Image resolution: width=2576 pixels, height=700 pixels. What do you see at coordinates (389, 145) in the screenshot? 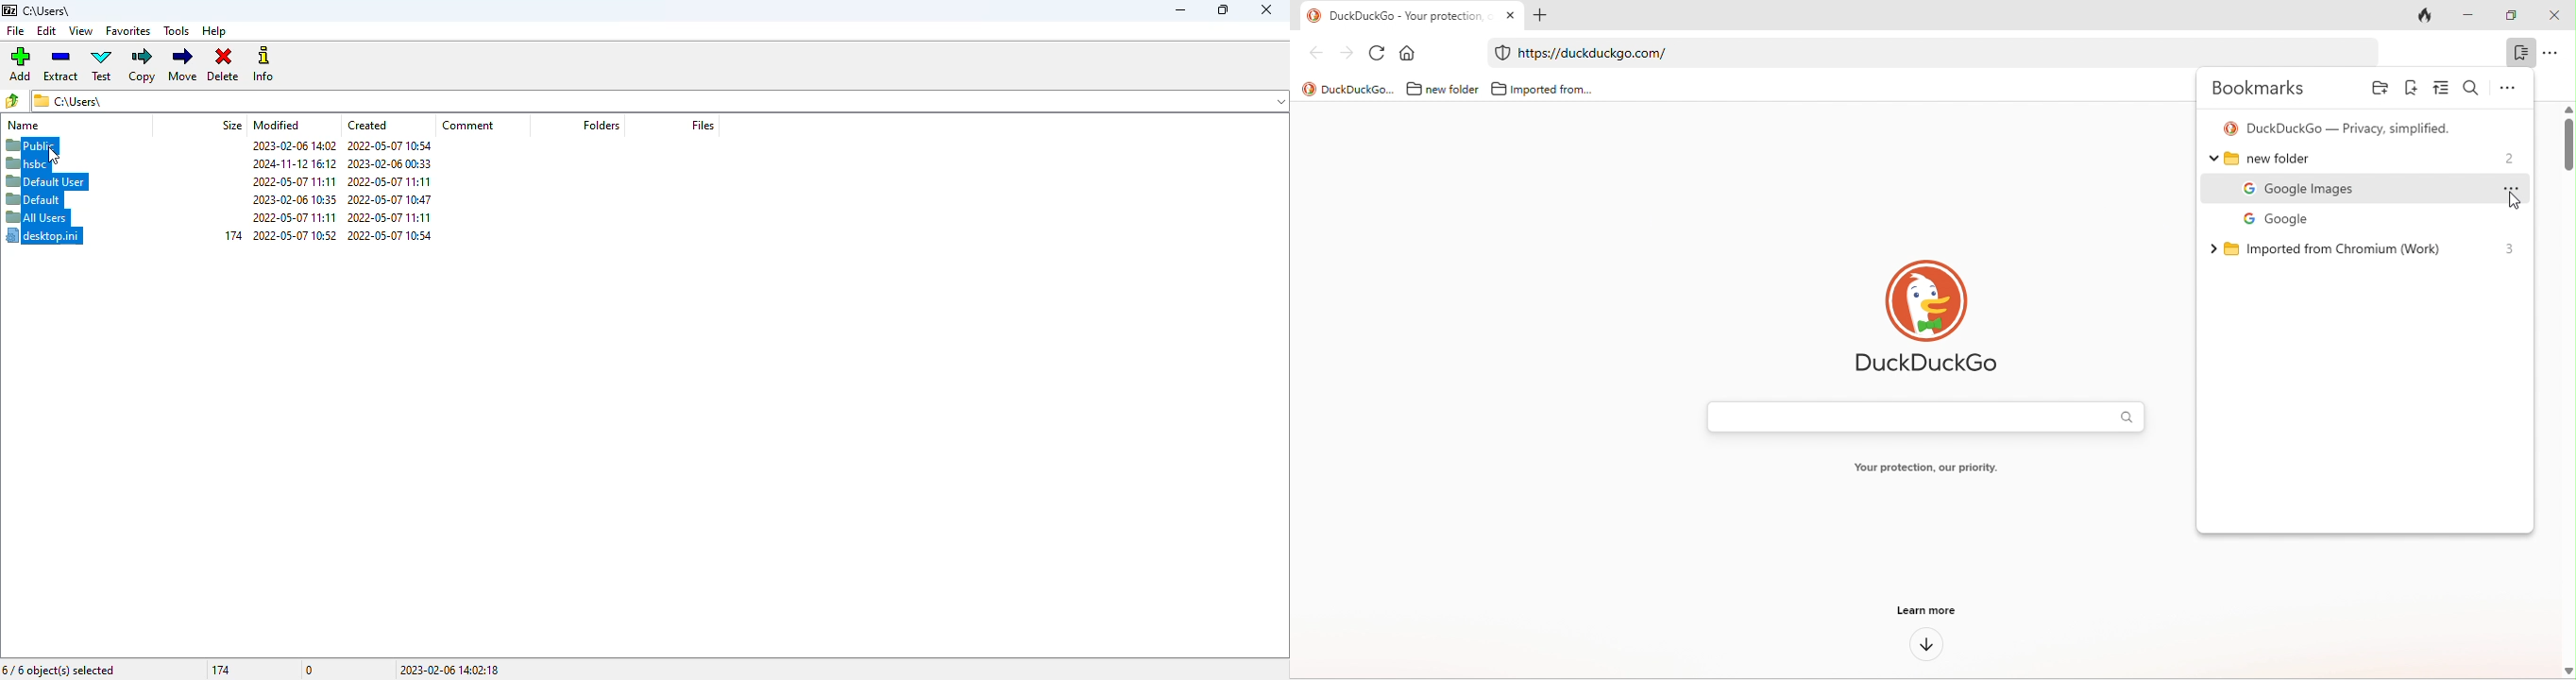
I see `2022-05-07 10:54` at bounding box center [389, 145].